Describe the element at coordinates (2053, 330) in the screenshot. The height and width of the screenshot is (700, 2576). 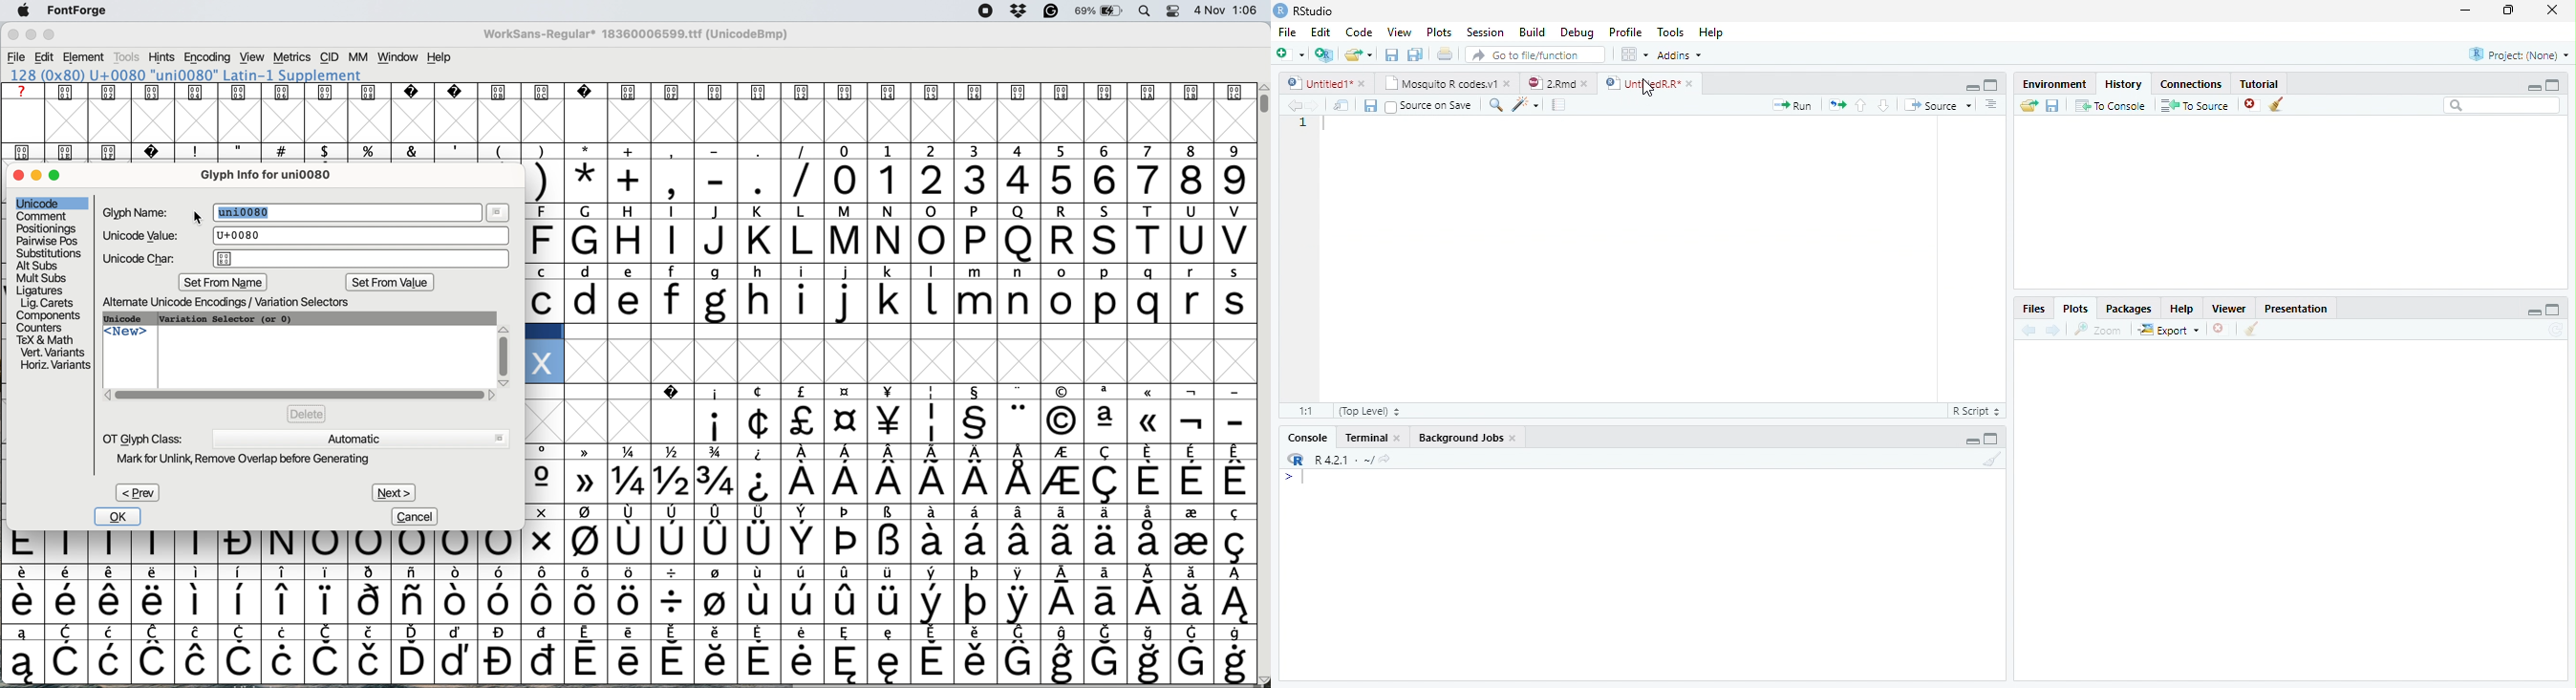
I see `Next plot` at that location.